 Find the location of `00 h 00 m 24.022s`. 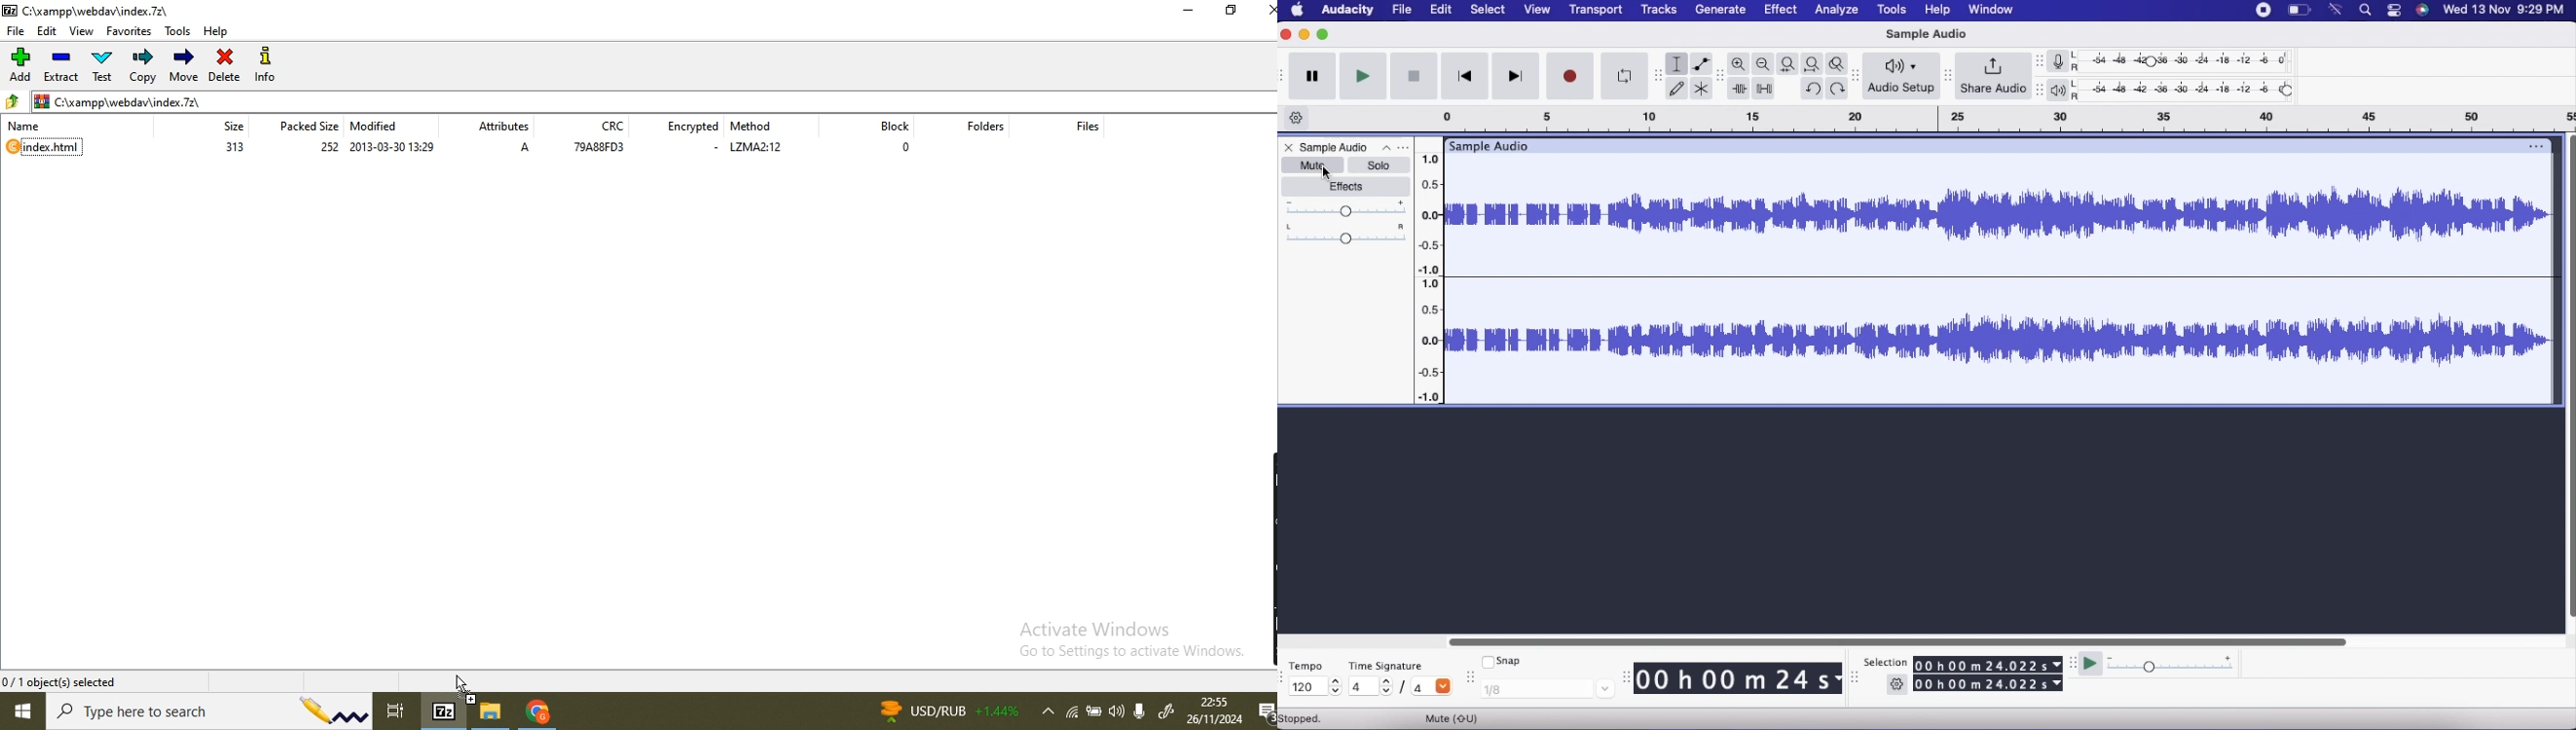

00 h 00 m 24.022s is located at coordinates (1987, 665).